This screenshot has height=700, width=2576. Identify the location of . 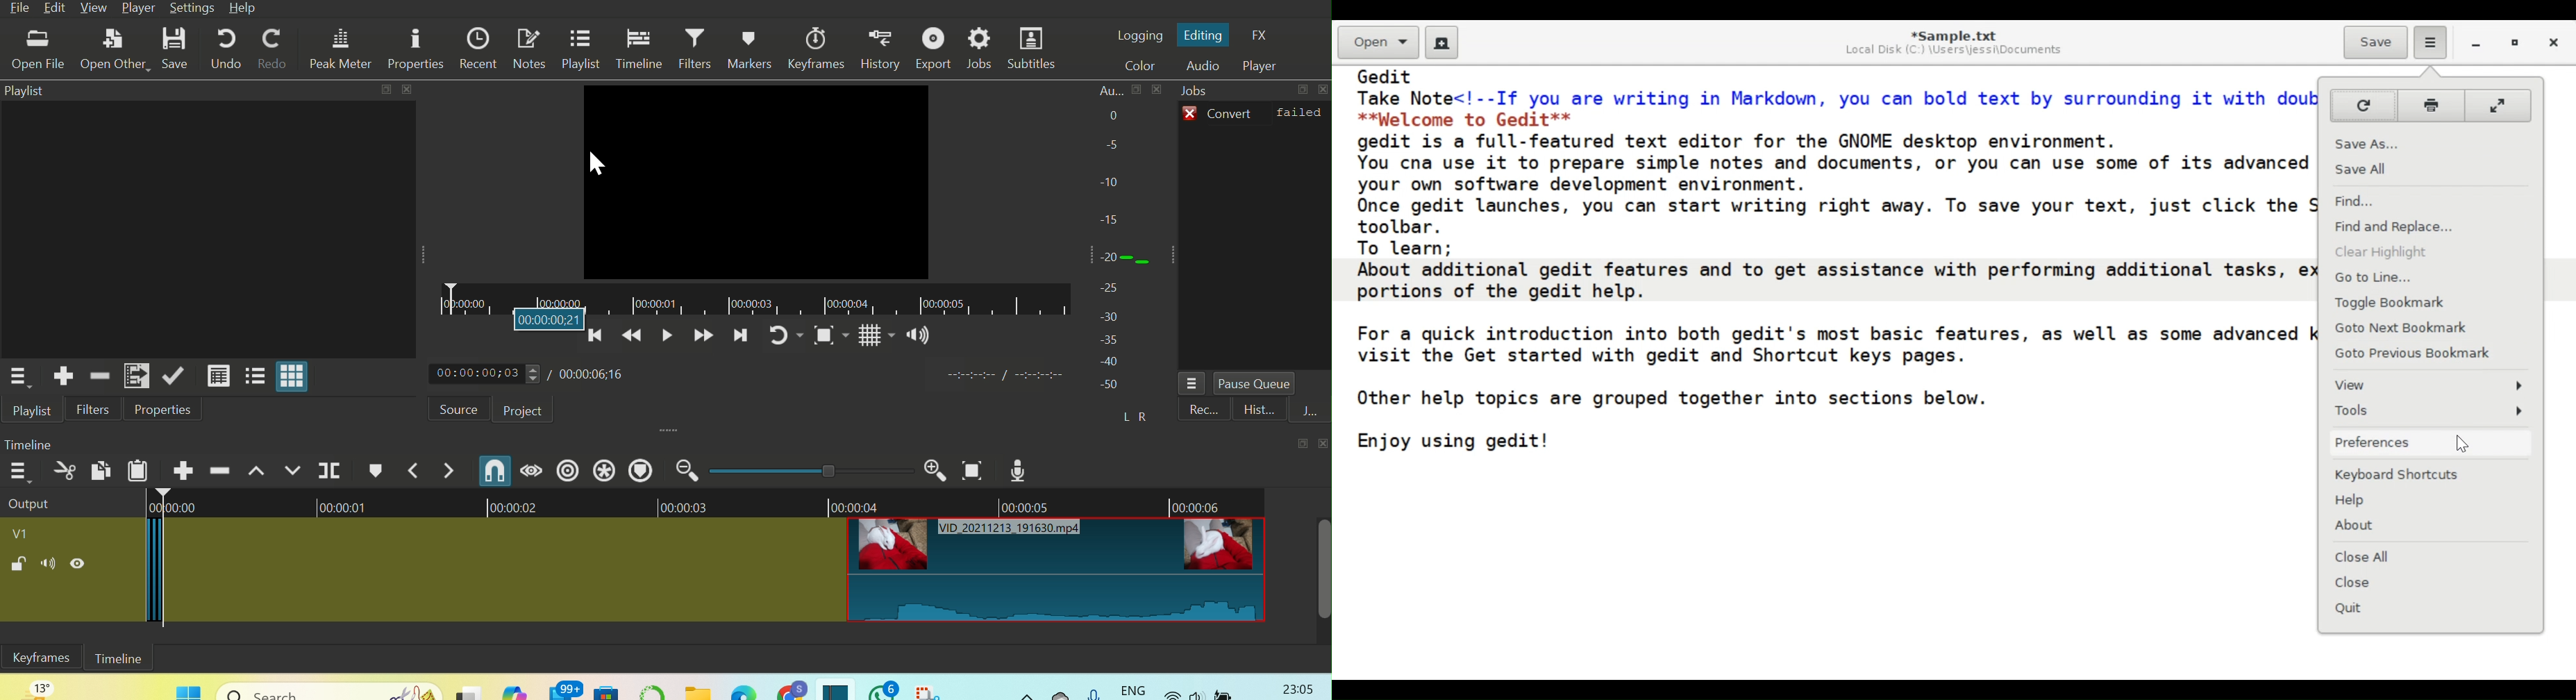
(530, 469).